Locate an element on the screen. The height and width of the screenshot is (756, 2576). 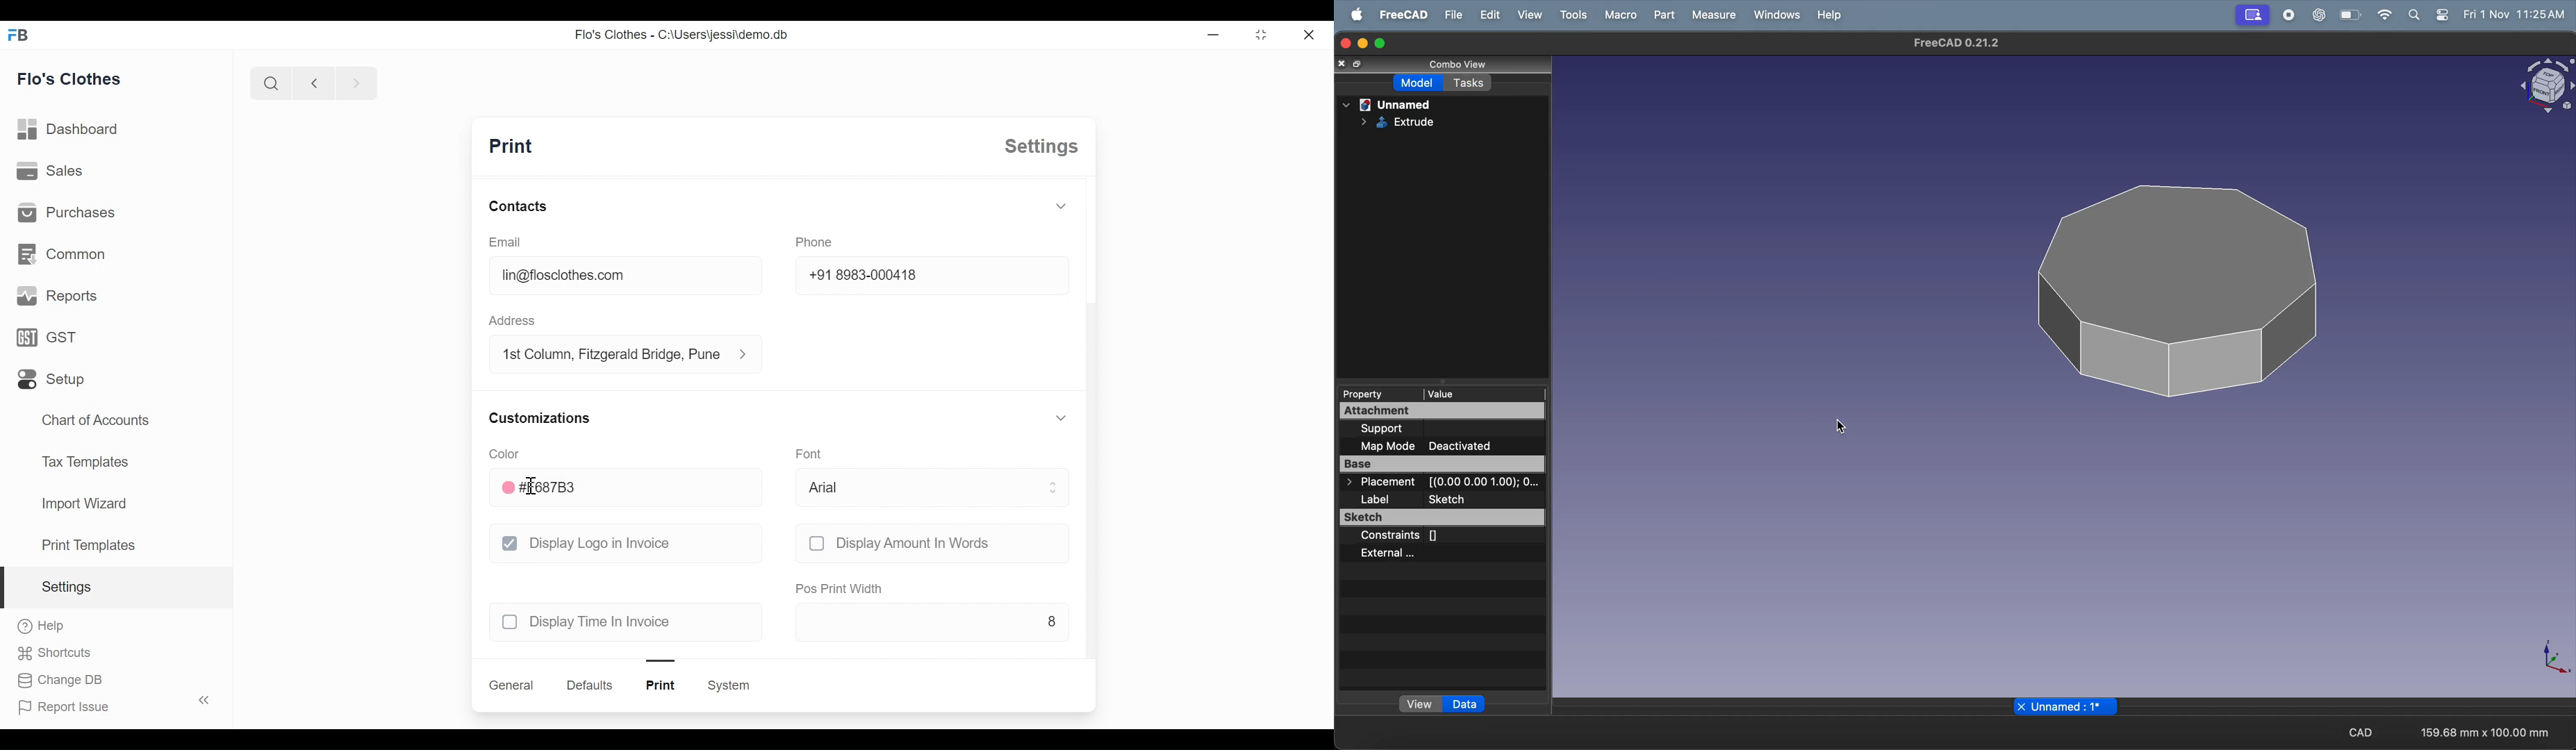
arial is located at coordinates (932, 488).